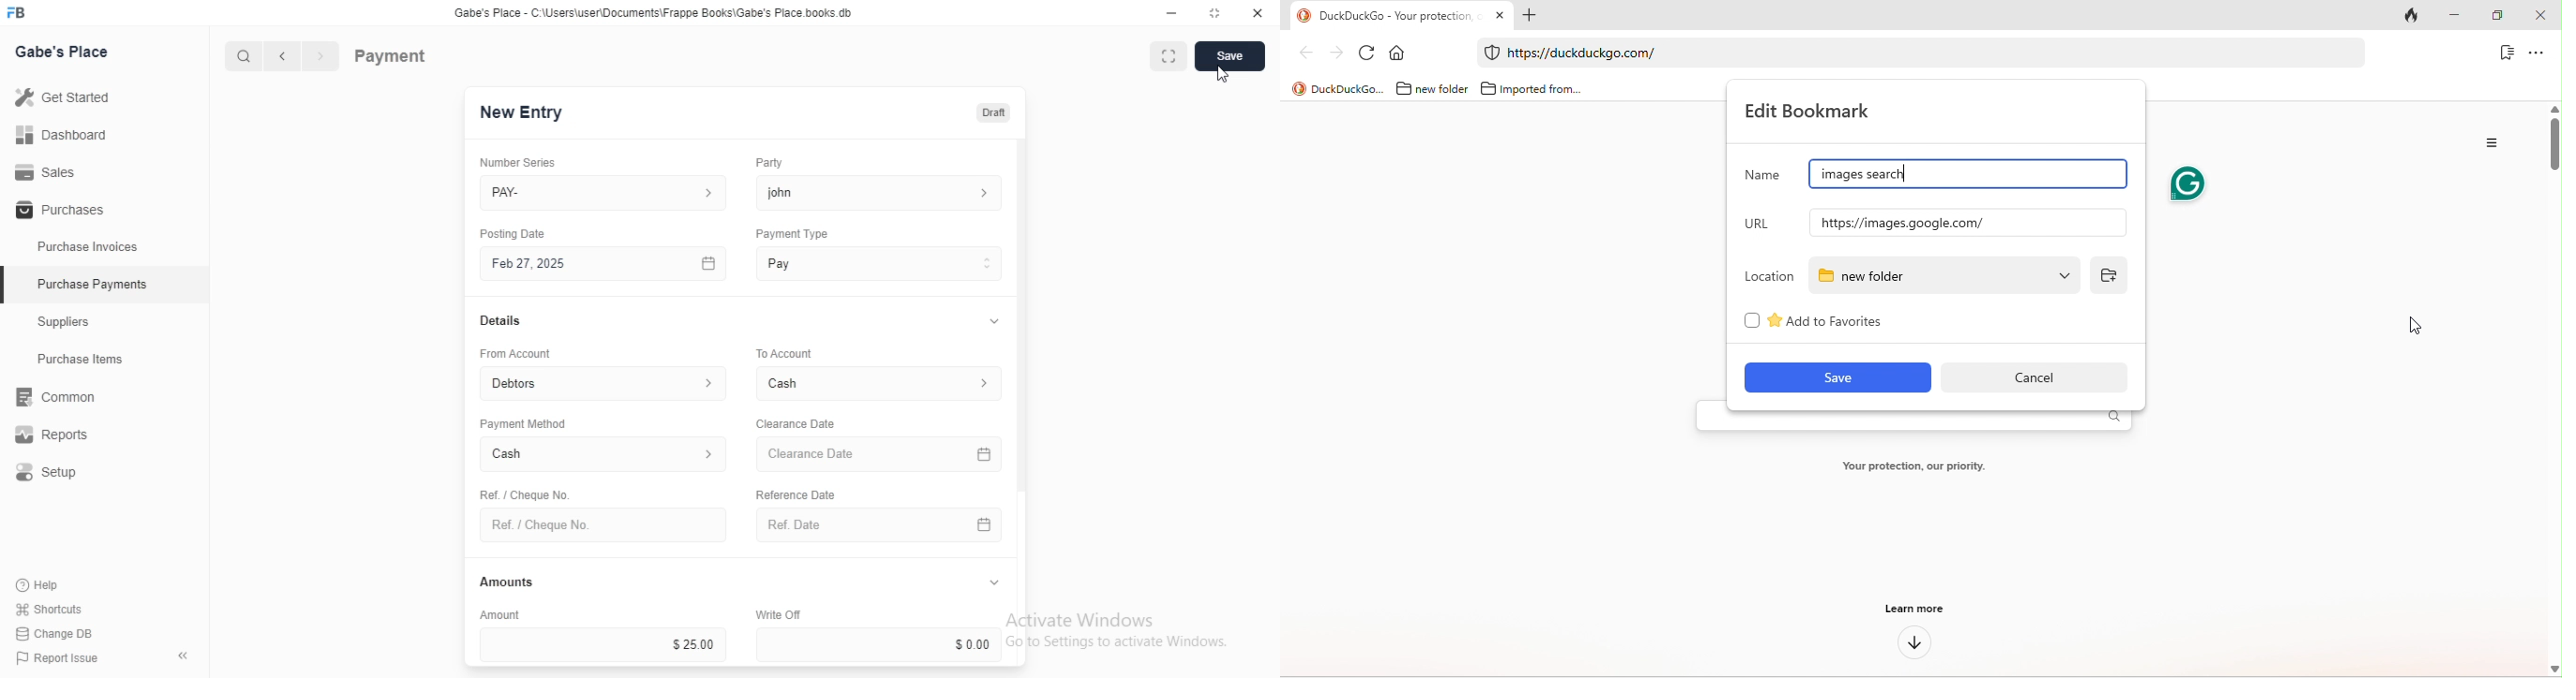  I want to click on navigate backward, so click(286, 58).